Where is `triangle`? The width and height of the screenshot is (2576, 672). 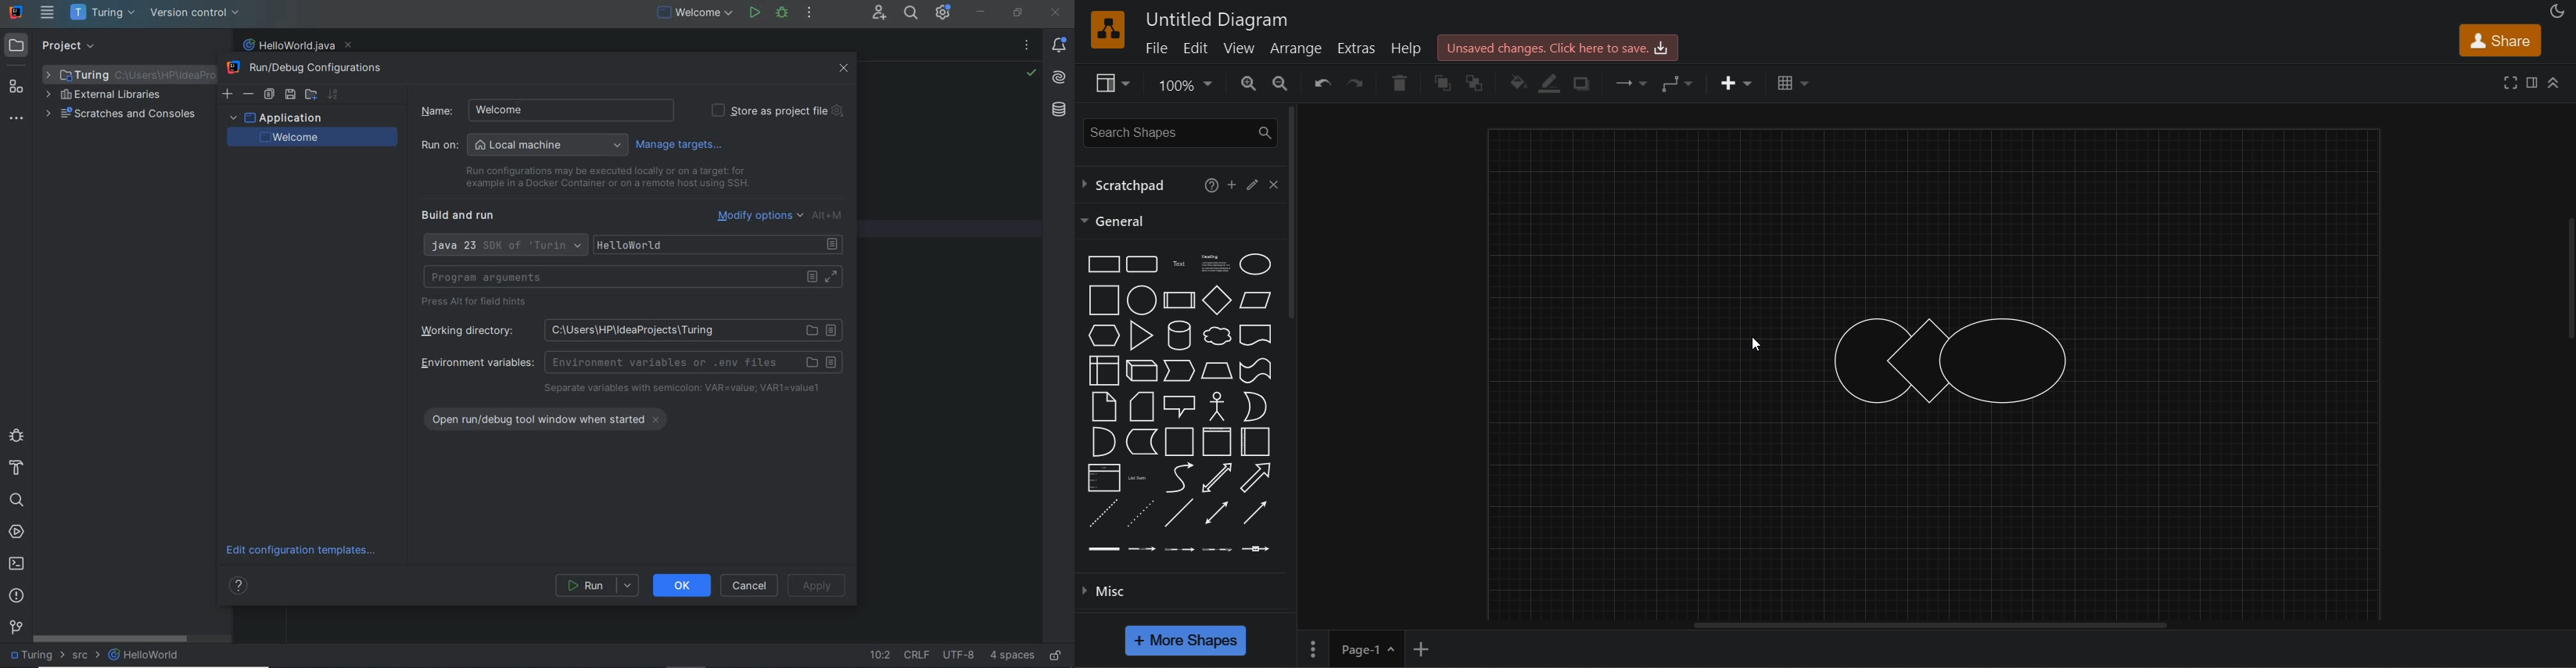 triangle is located at coordinates (1139, 334).